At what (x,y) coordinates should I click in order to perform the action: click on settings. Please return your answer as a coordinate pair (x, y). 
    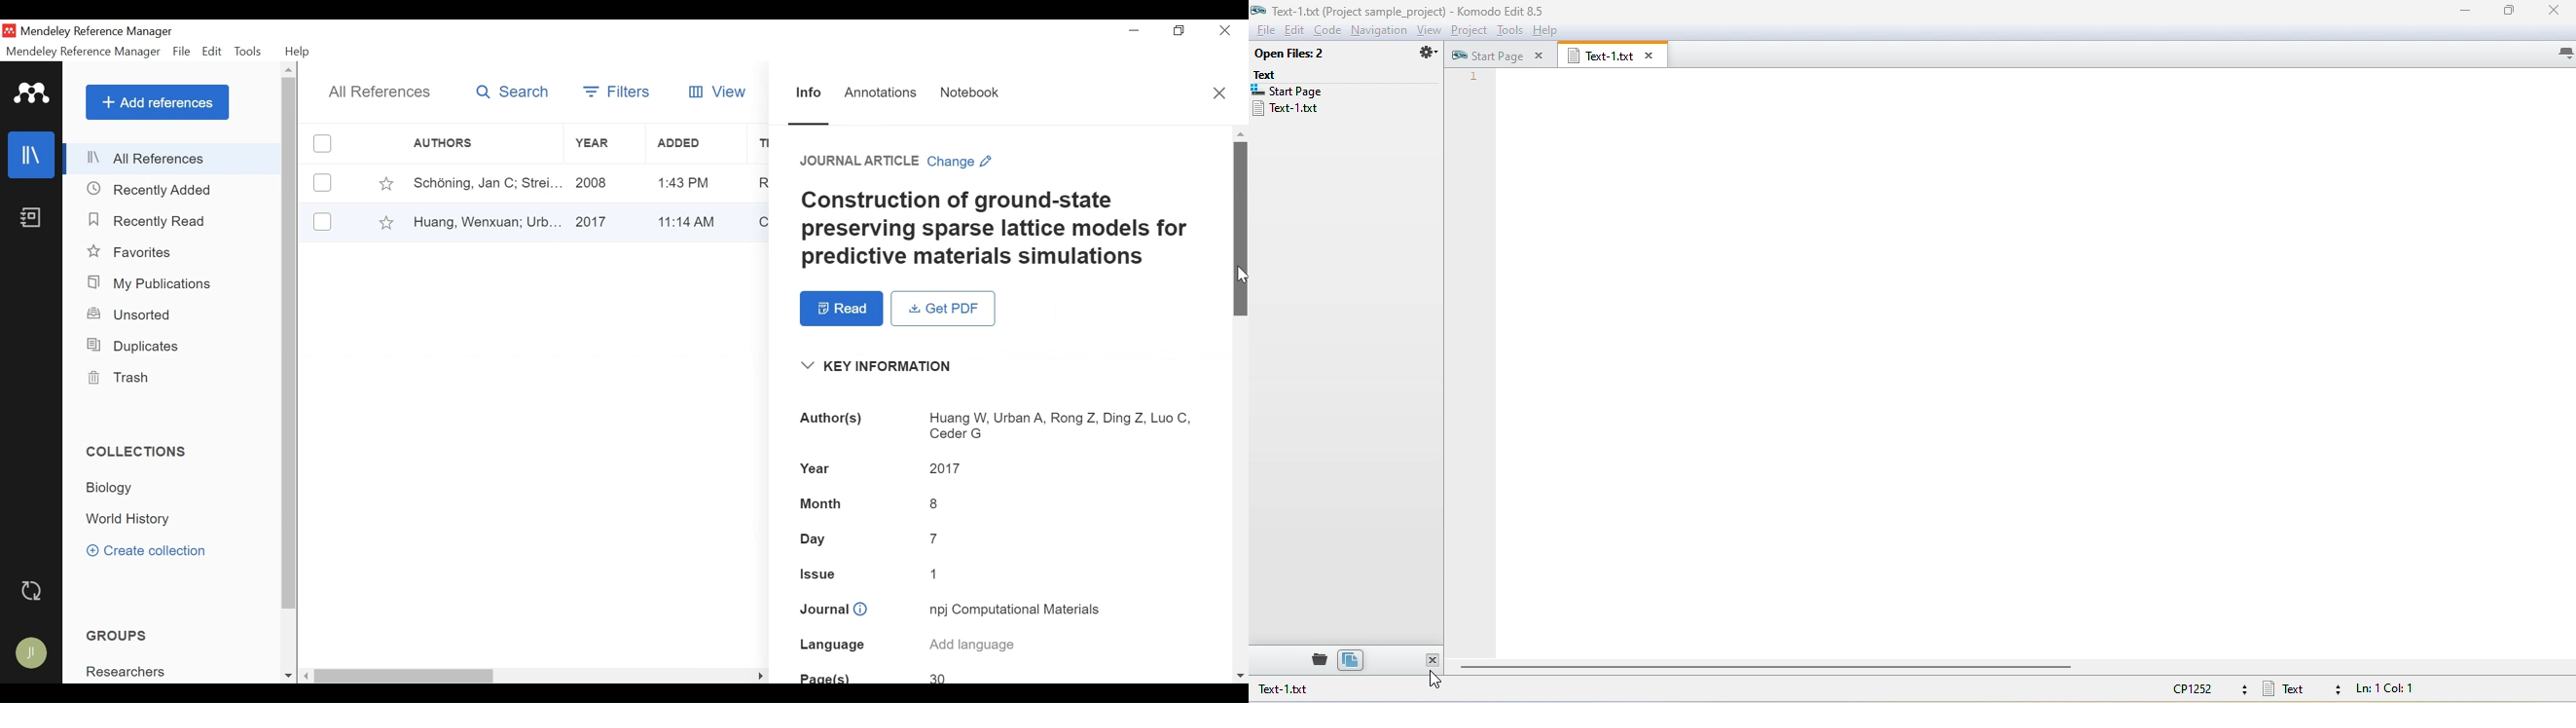
    Looking at the image, I should click on (1421, 54).